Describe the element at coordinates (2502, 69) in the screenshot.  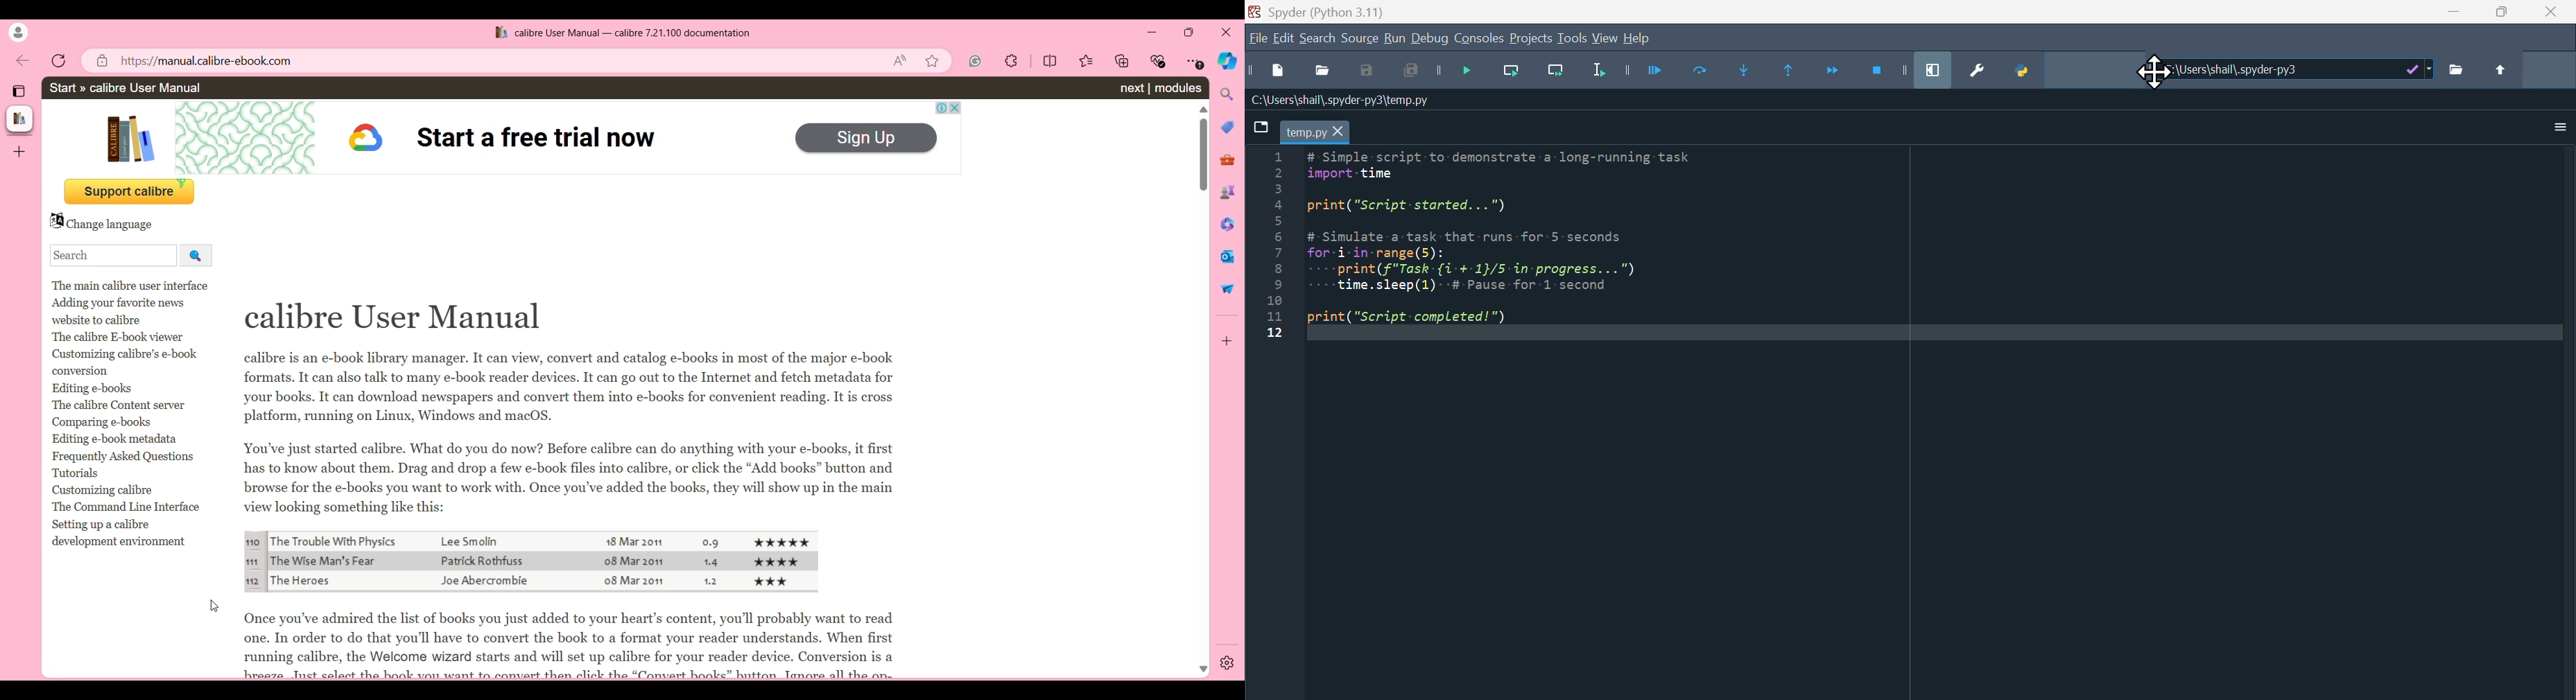
I see `Upload file` at that location.